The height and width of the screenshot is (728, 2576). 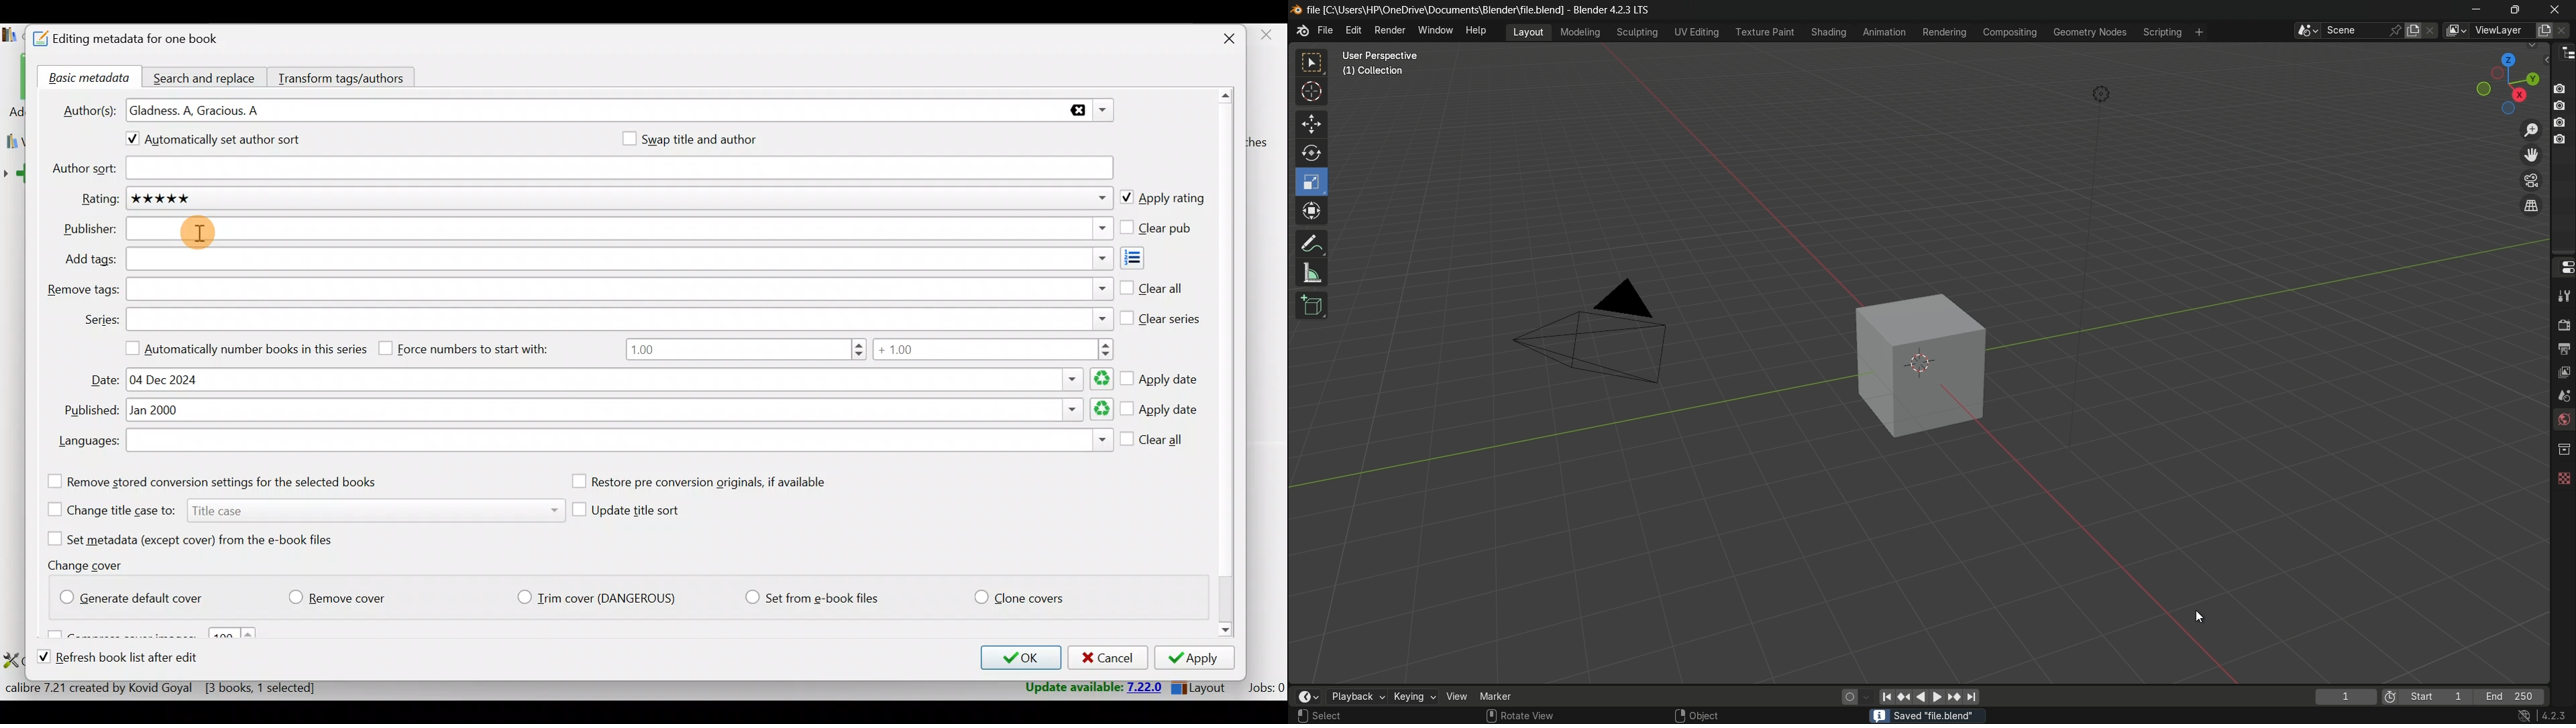 What do you see at coordinates (186, 687) in the screenshot?
I see `Statistics` at bounding box center [186, 687].